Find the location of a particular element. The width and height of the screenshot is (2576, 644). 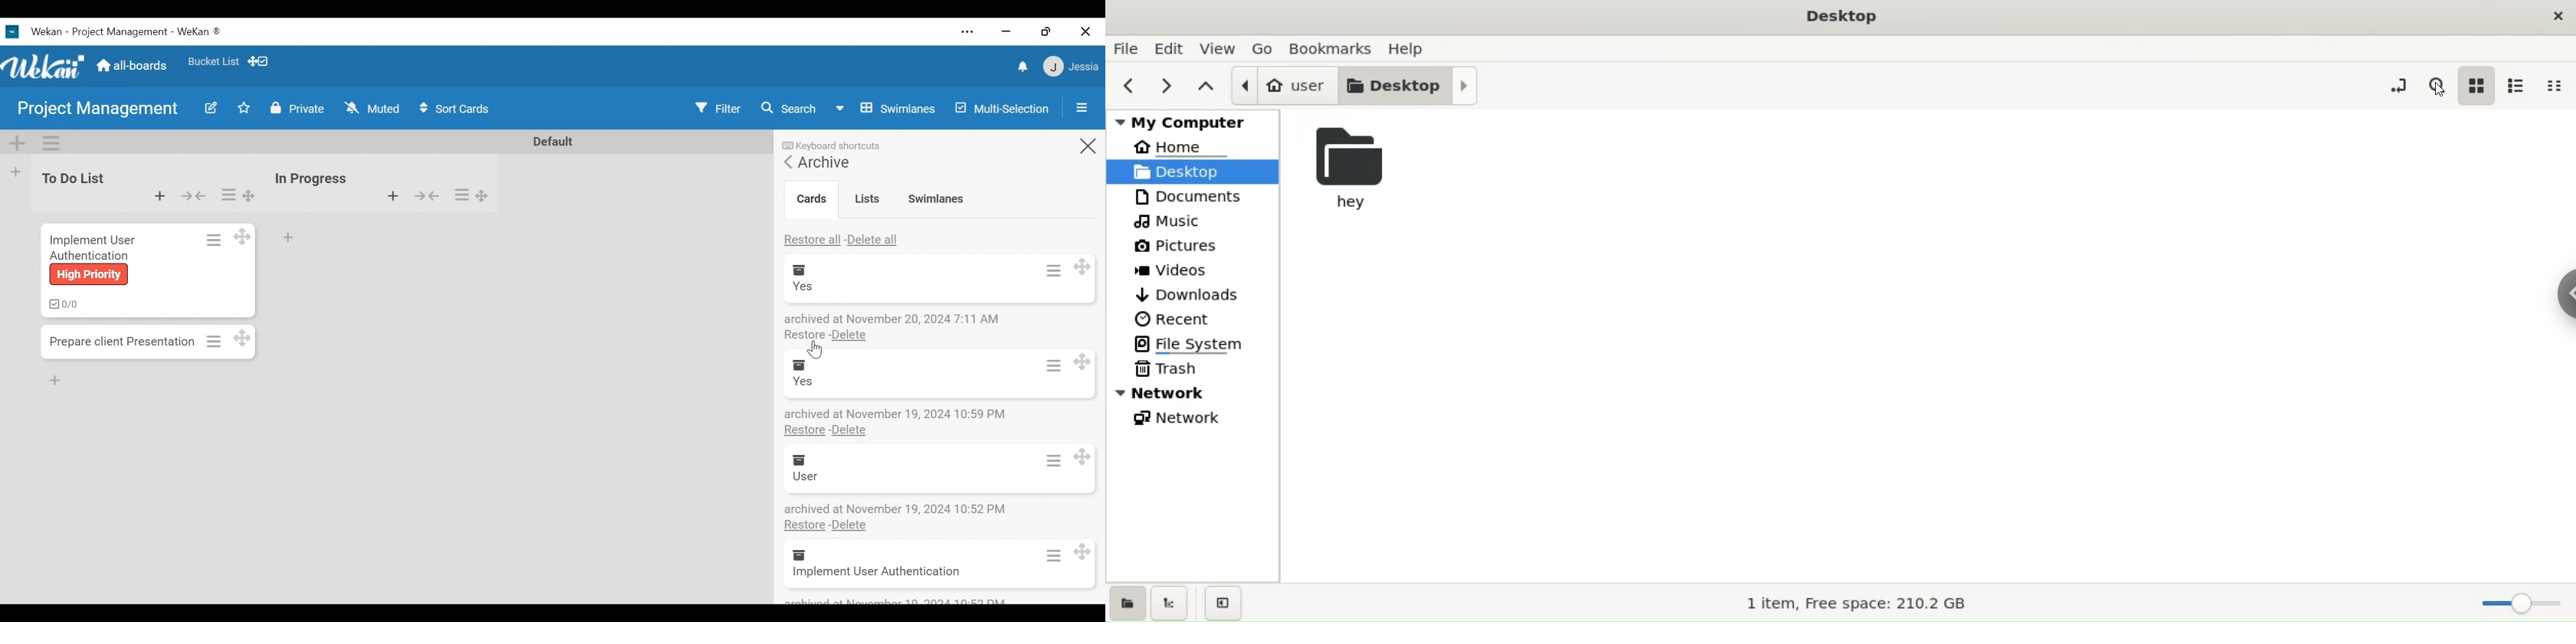

Desktop drag handles is located at coordinates (249, 337).